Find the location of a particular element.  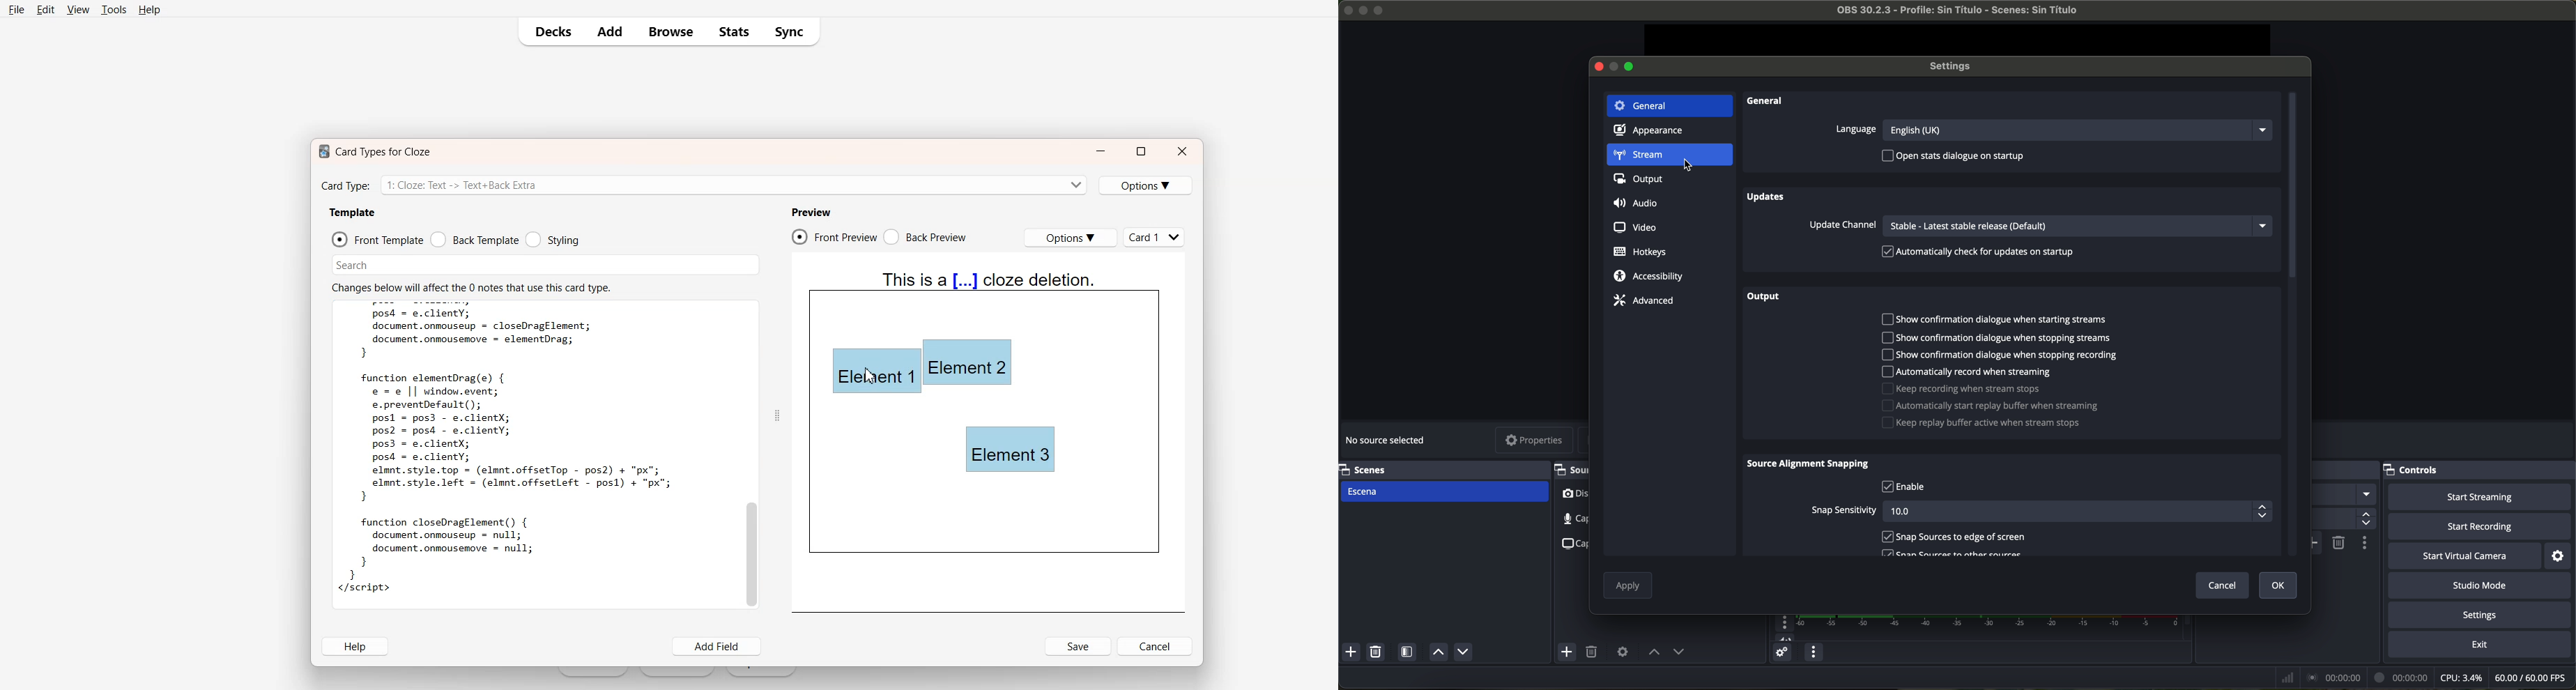

Text 1 is located at coordinates (371, 151).